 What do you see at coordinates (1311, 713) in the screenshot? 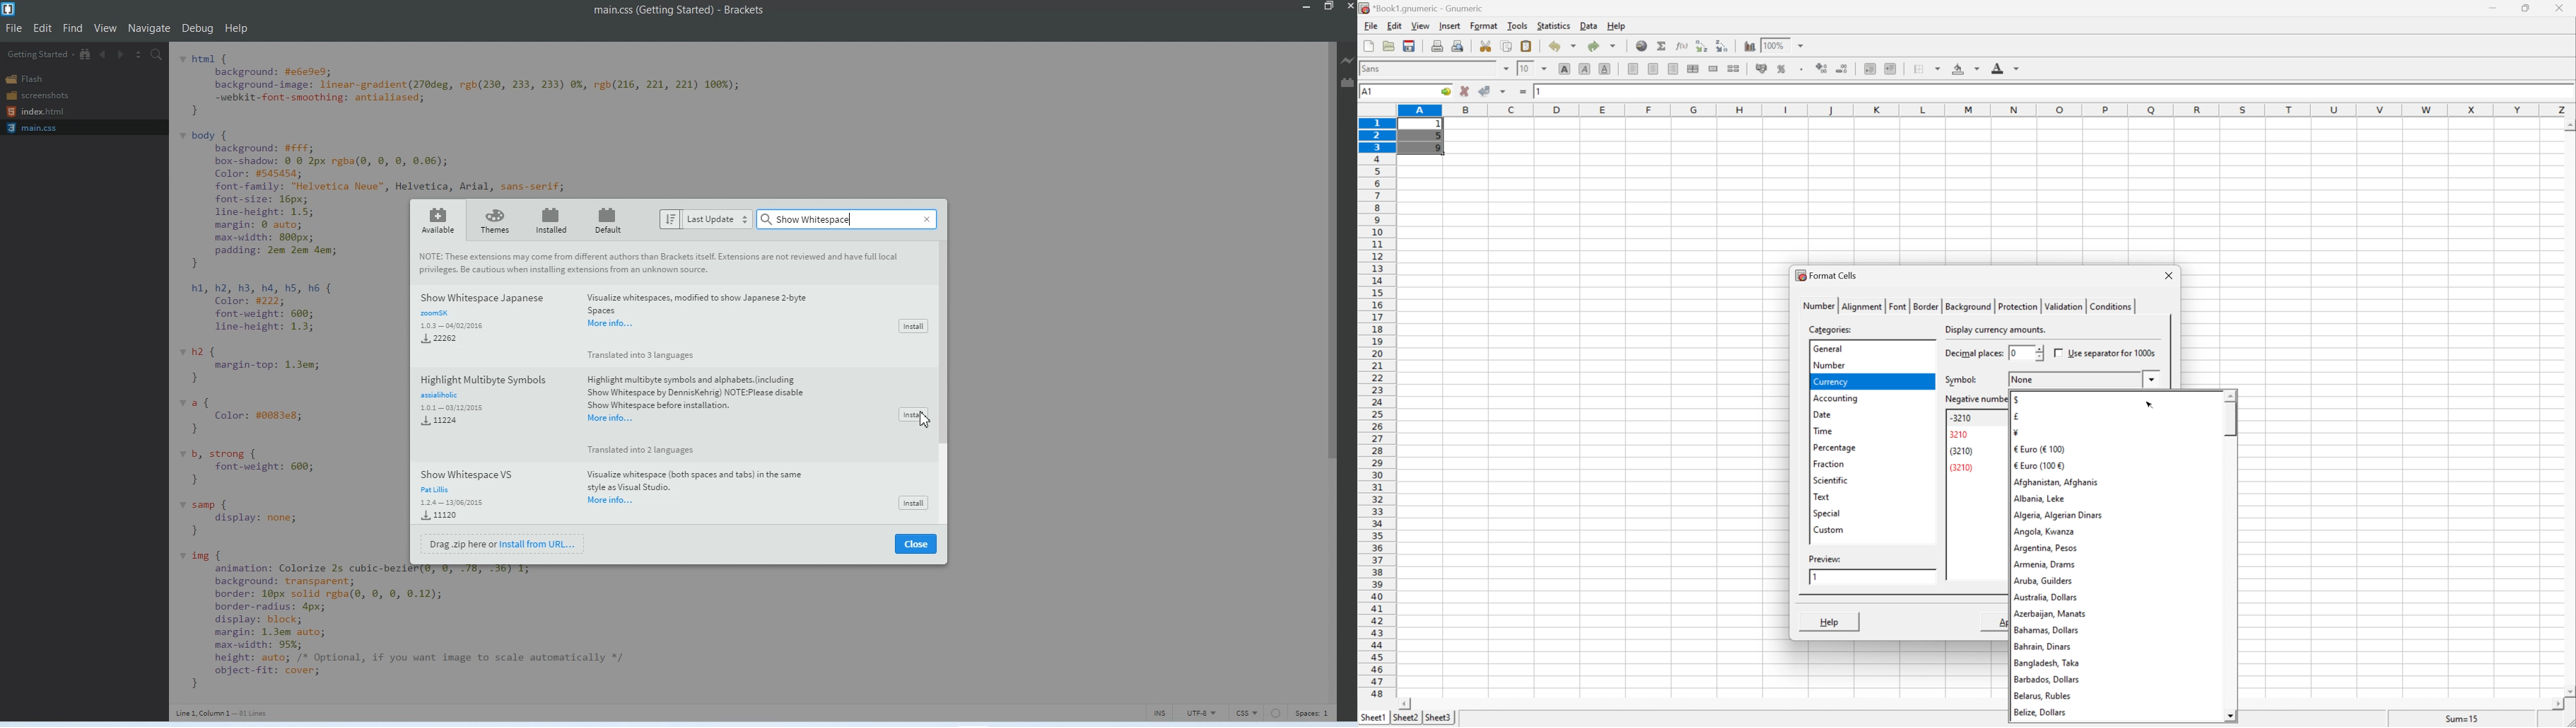
I see `Spaces 1` at bounding box center [1311, 713].